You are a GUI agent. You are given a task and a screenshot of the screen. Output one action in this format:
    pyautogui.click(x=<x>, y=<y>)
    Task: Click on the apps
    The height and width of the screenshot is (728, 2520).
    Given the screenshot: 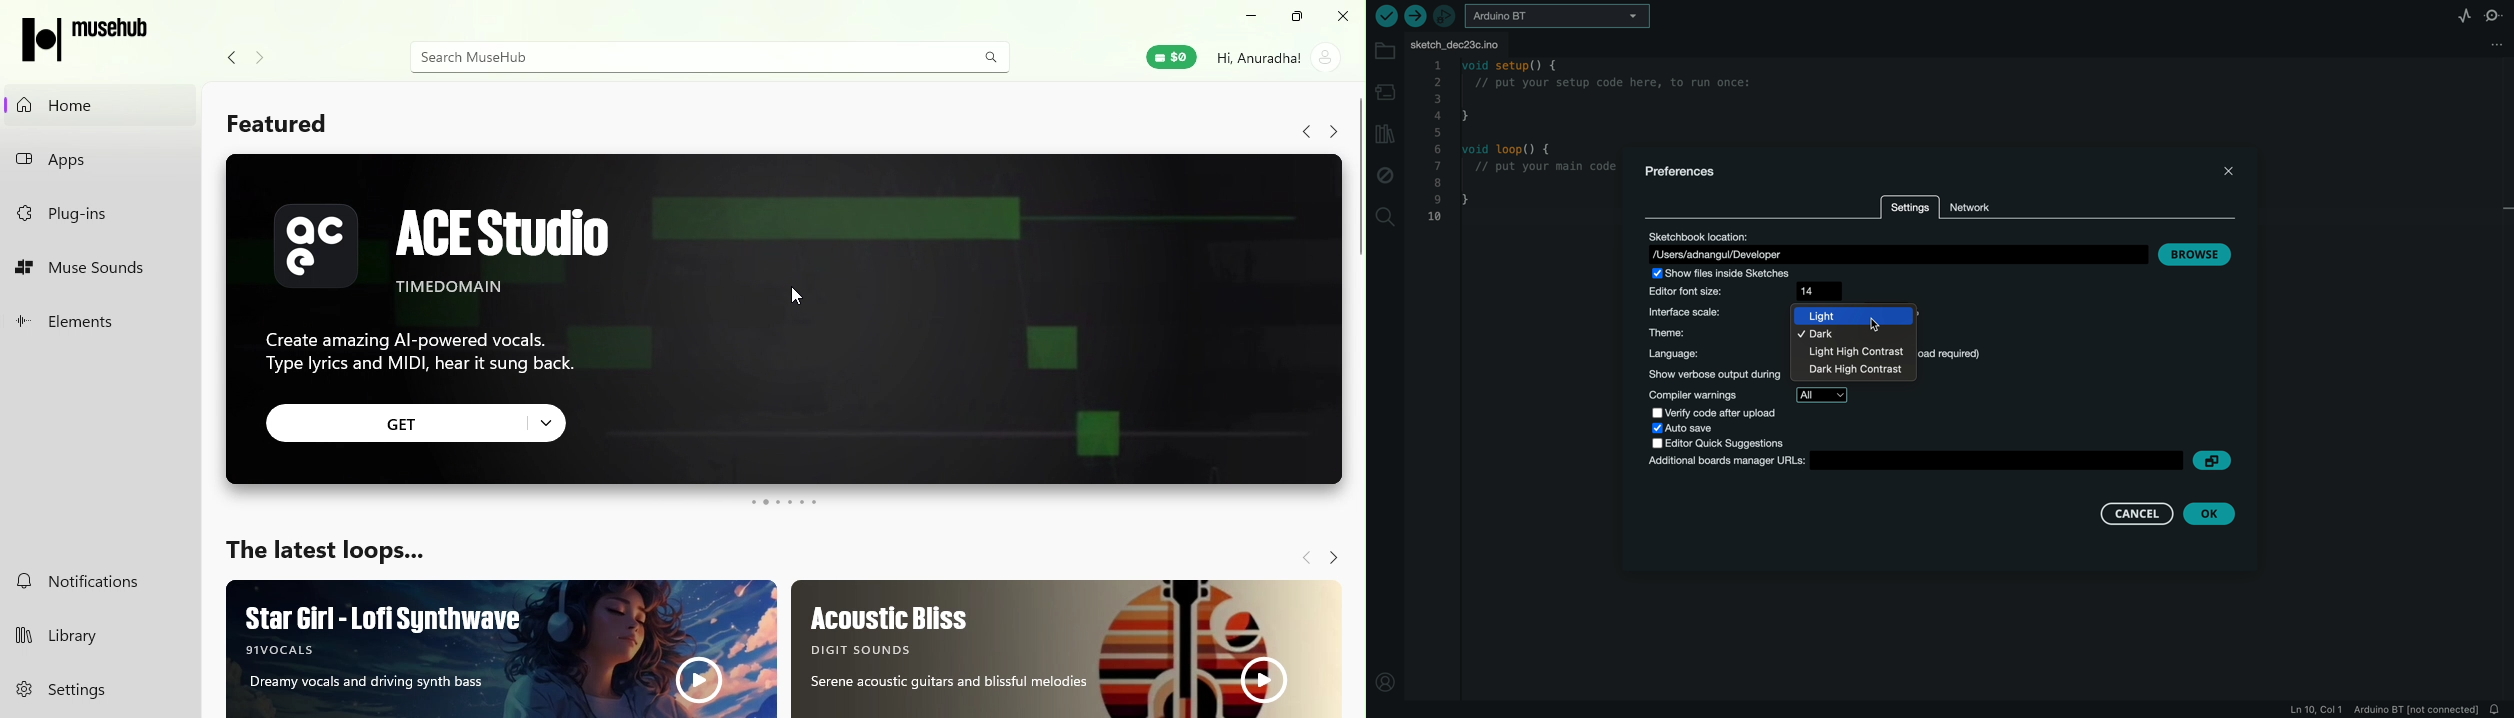 What is the action you would take?
    pyautogui.click(x=102, y=158)
    